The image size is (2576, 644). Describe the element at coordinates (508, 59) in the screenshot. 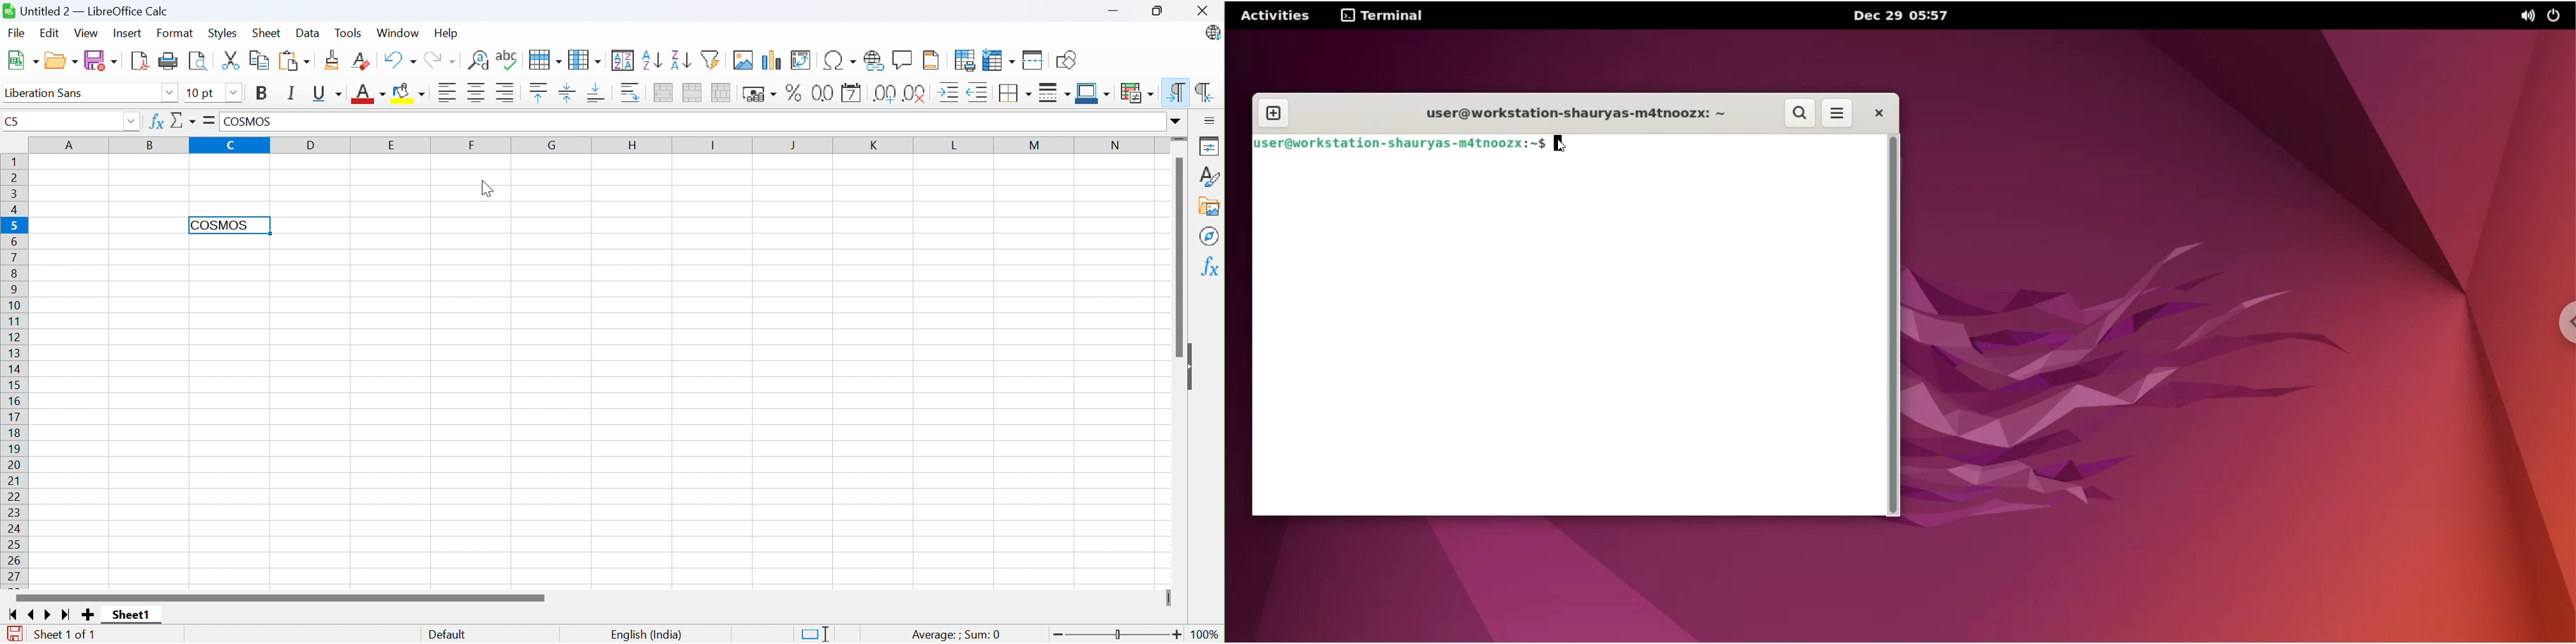

I see `Check spelling` at that location.